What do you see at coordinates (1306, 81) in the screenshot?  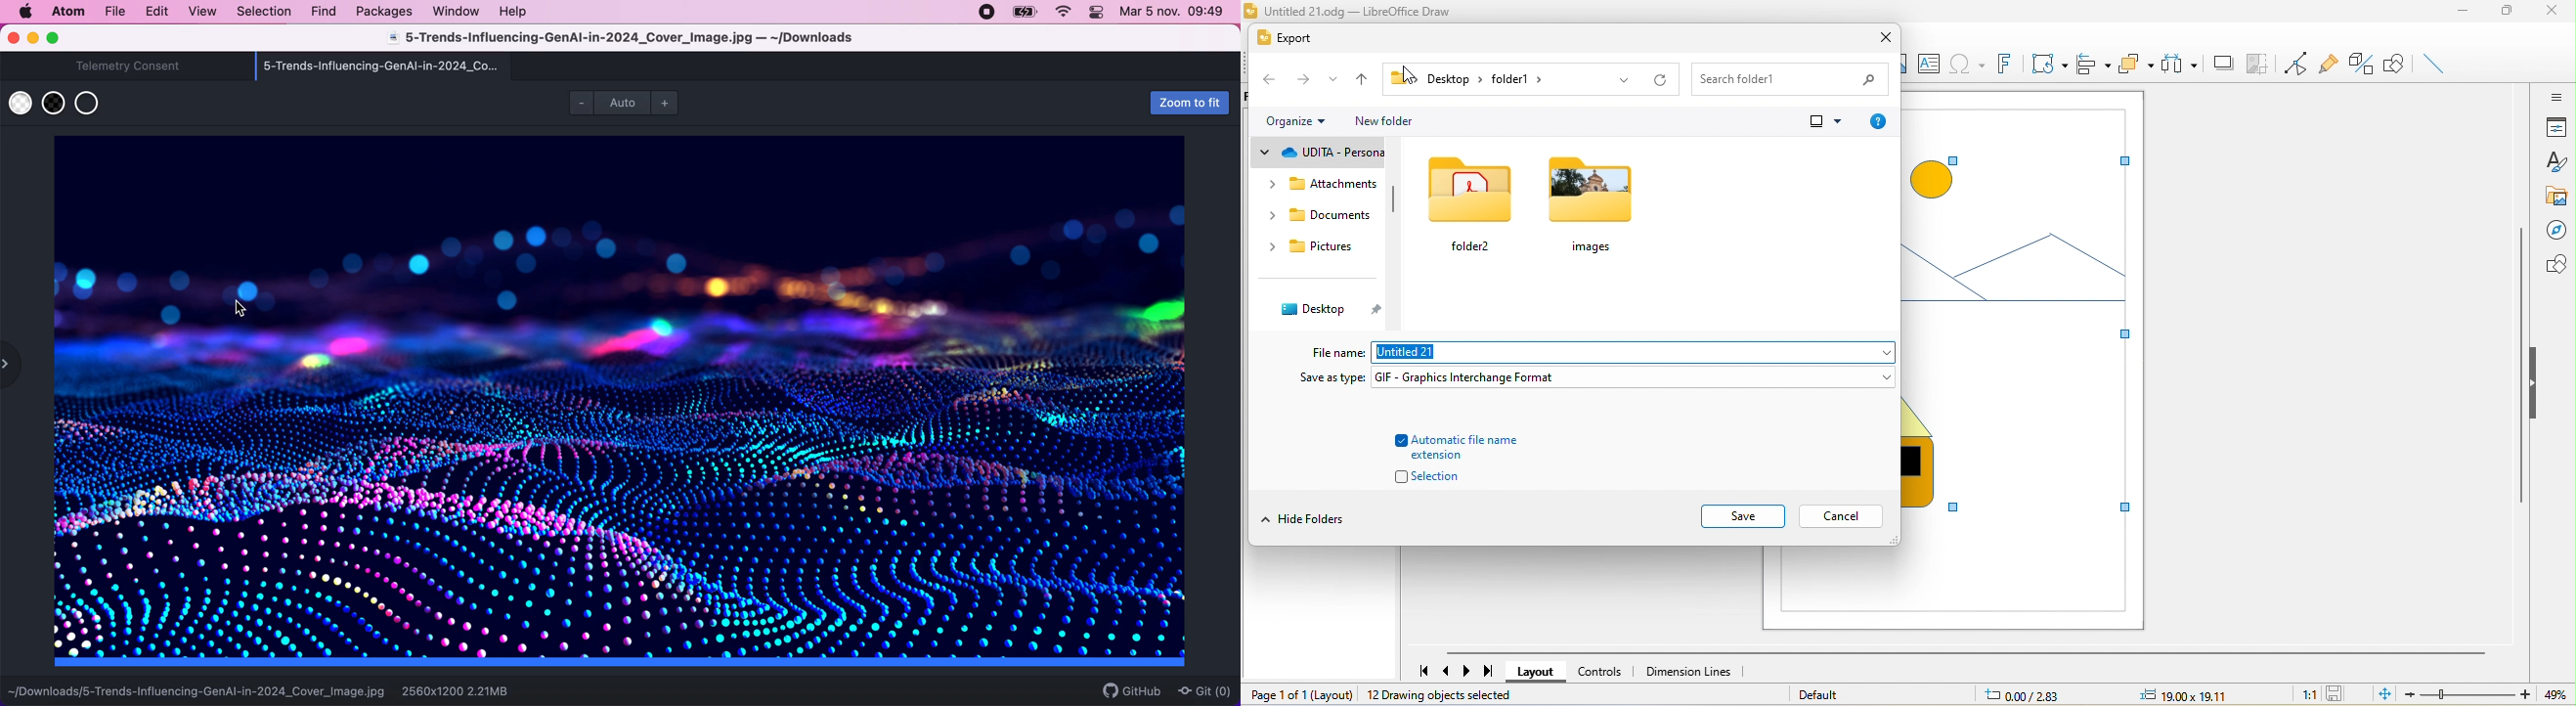 I see `forward` at bounding box center [1306, 81].